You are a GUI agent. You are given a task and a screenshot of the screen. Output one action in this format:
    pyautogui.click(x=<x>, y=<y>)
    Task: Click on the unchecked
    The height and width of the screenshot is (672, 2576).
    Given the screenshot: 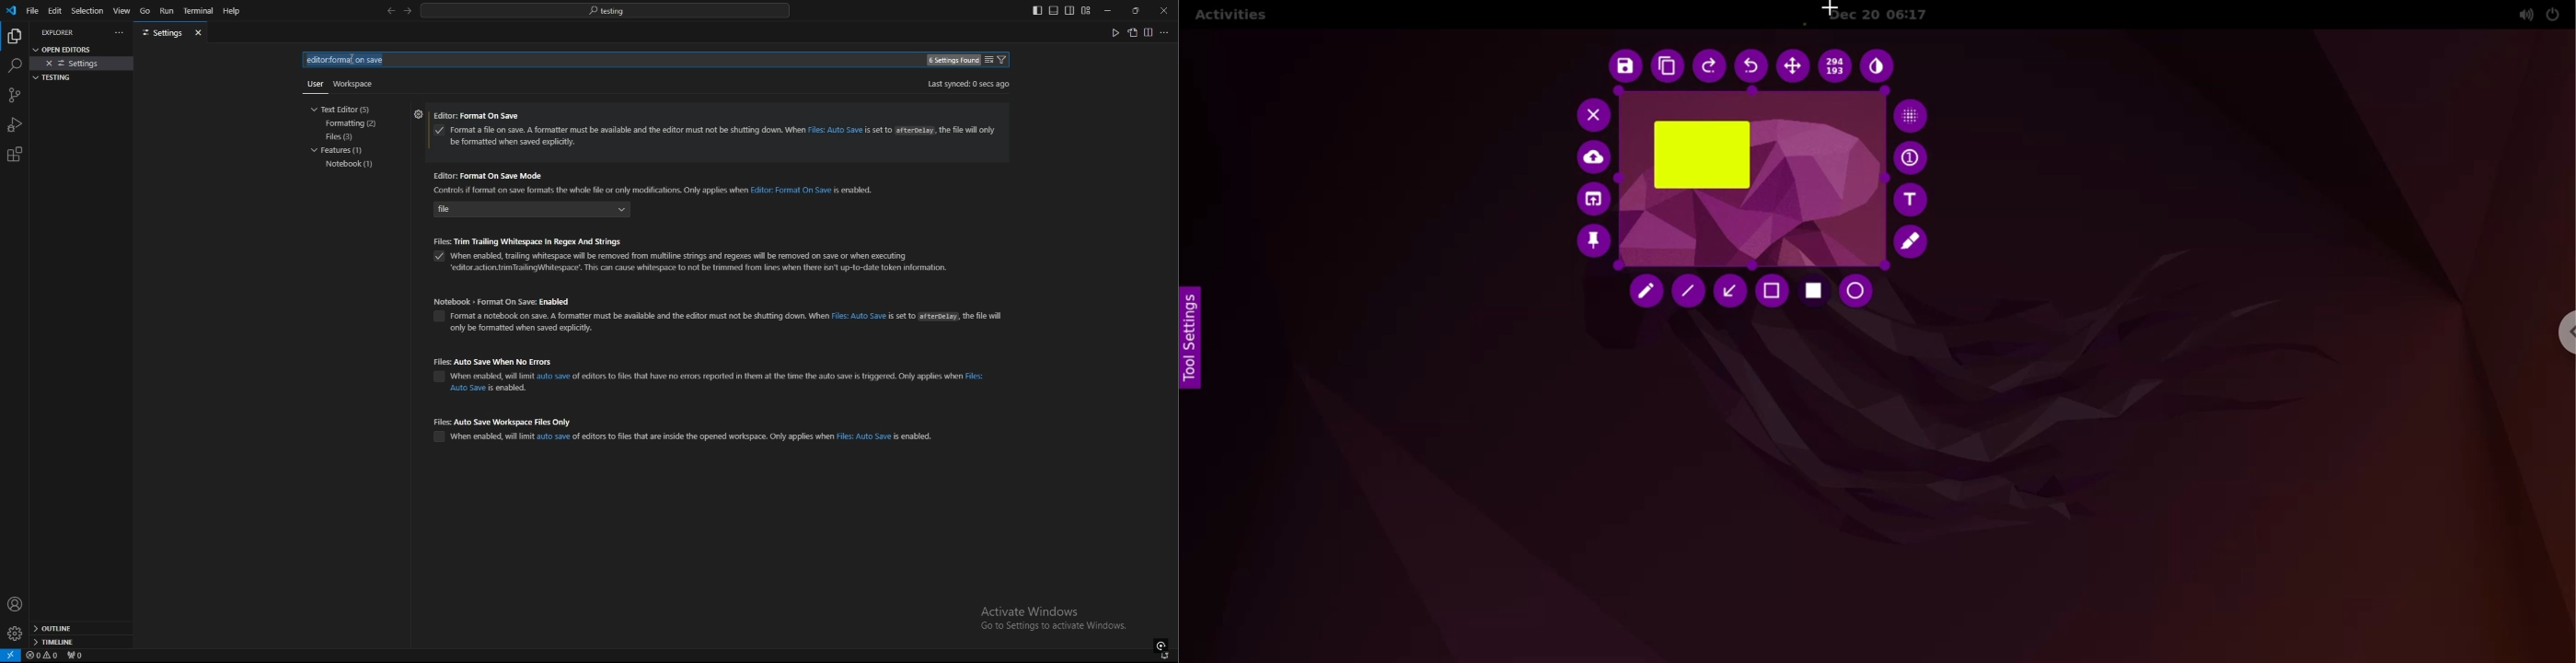 What is the action you would take?
    pyautogui.click(x=439, y=318)
    